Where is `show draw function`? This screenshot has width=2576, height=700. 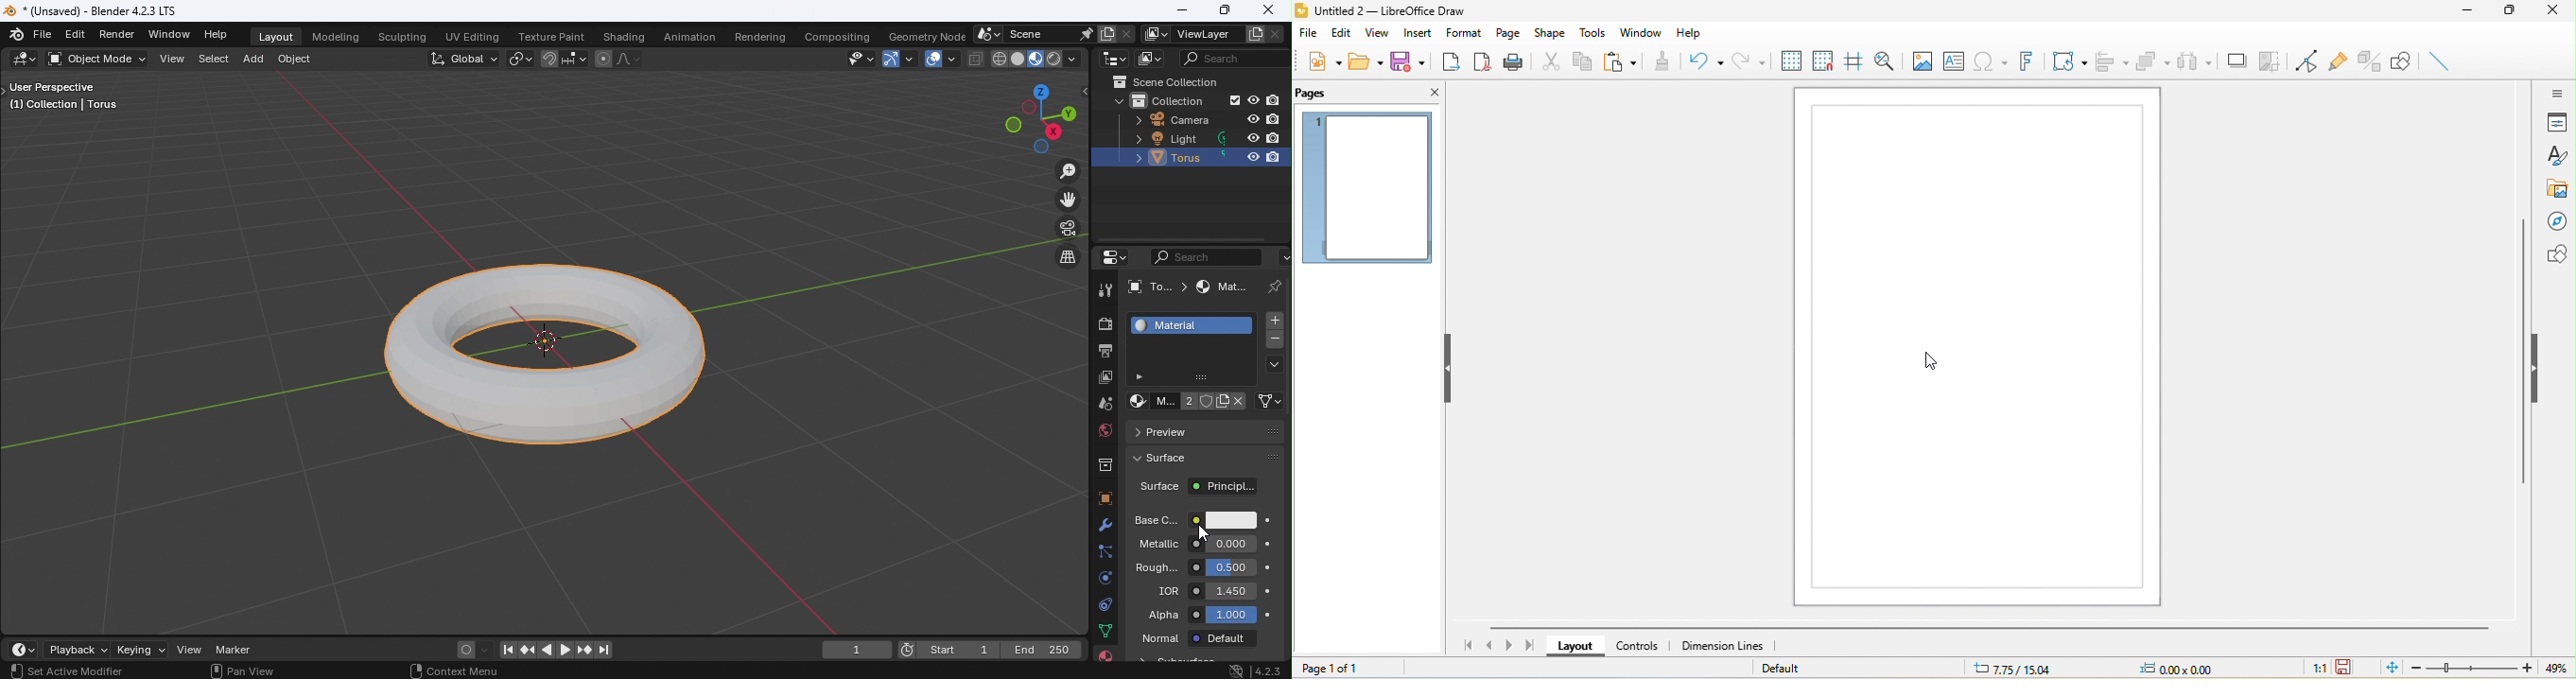 show draw function is located at coordinates (2405, 62).